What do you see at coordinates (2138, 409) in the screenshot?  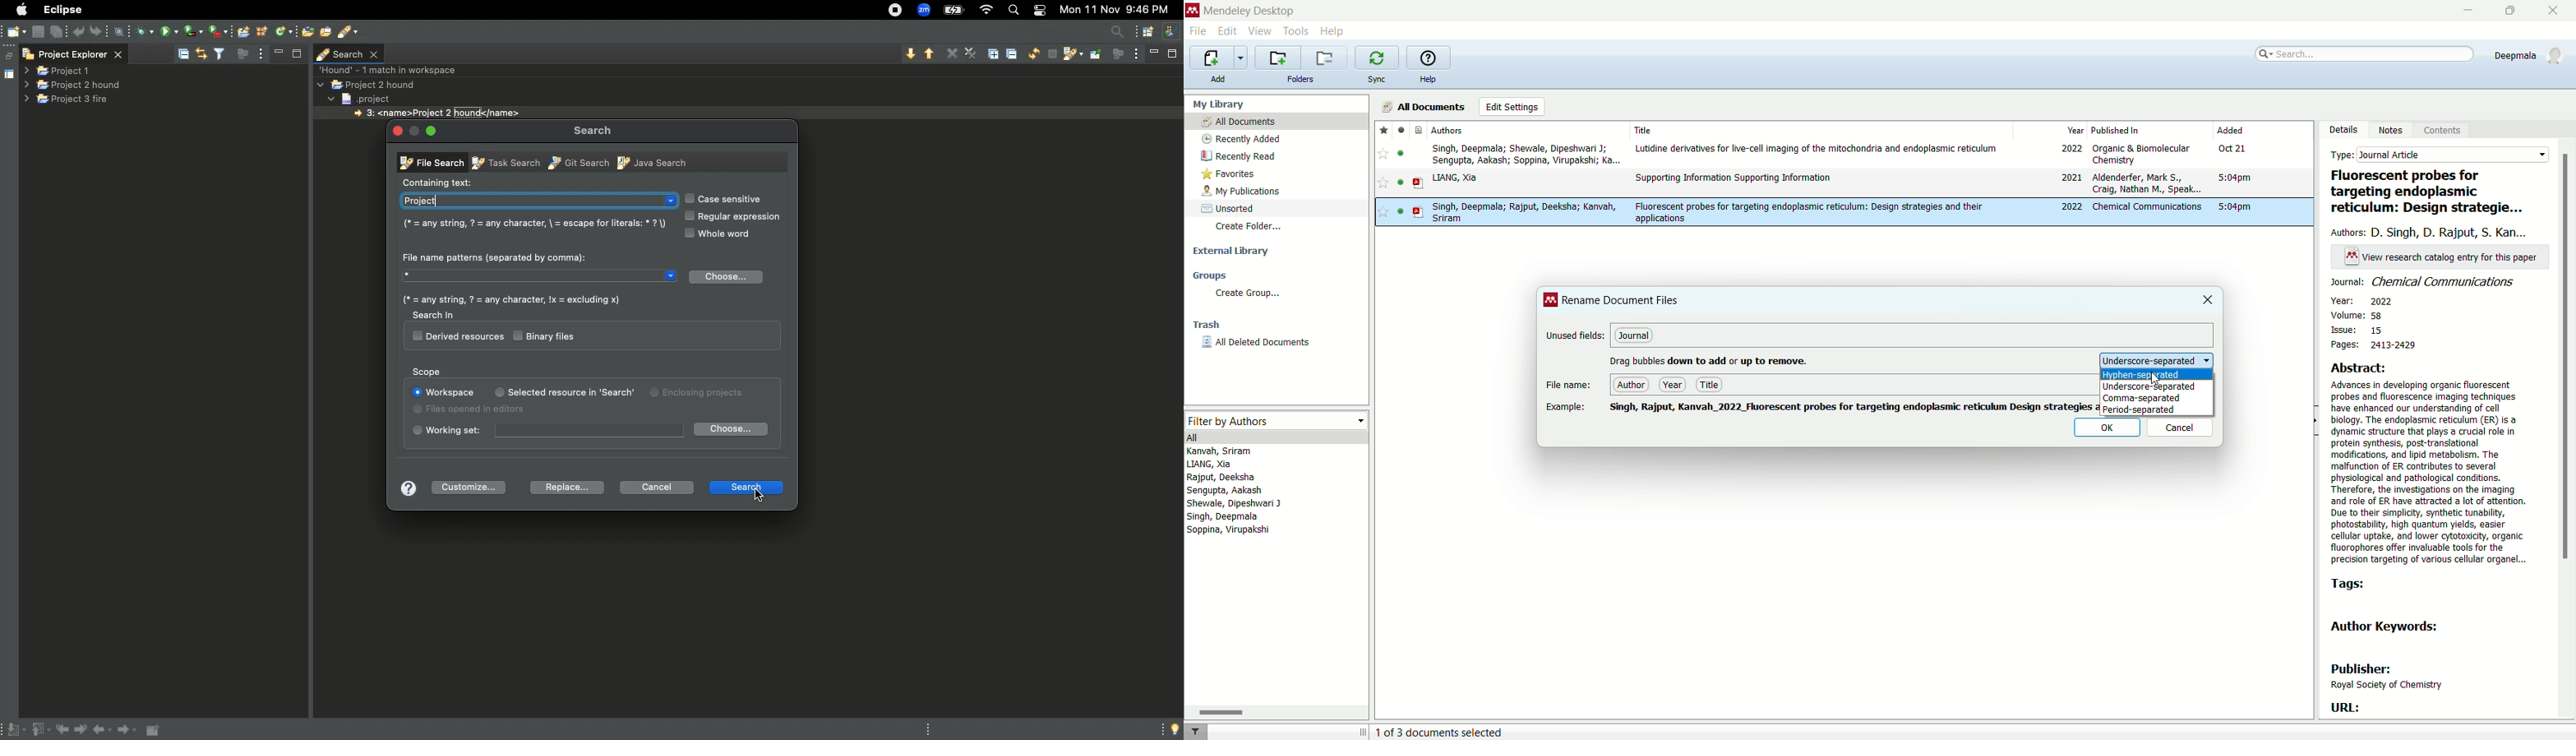 I see `period separated` at bounding box center [2138, 409].